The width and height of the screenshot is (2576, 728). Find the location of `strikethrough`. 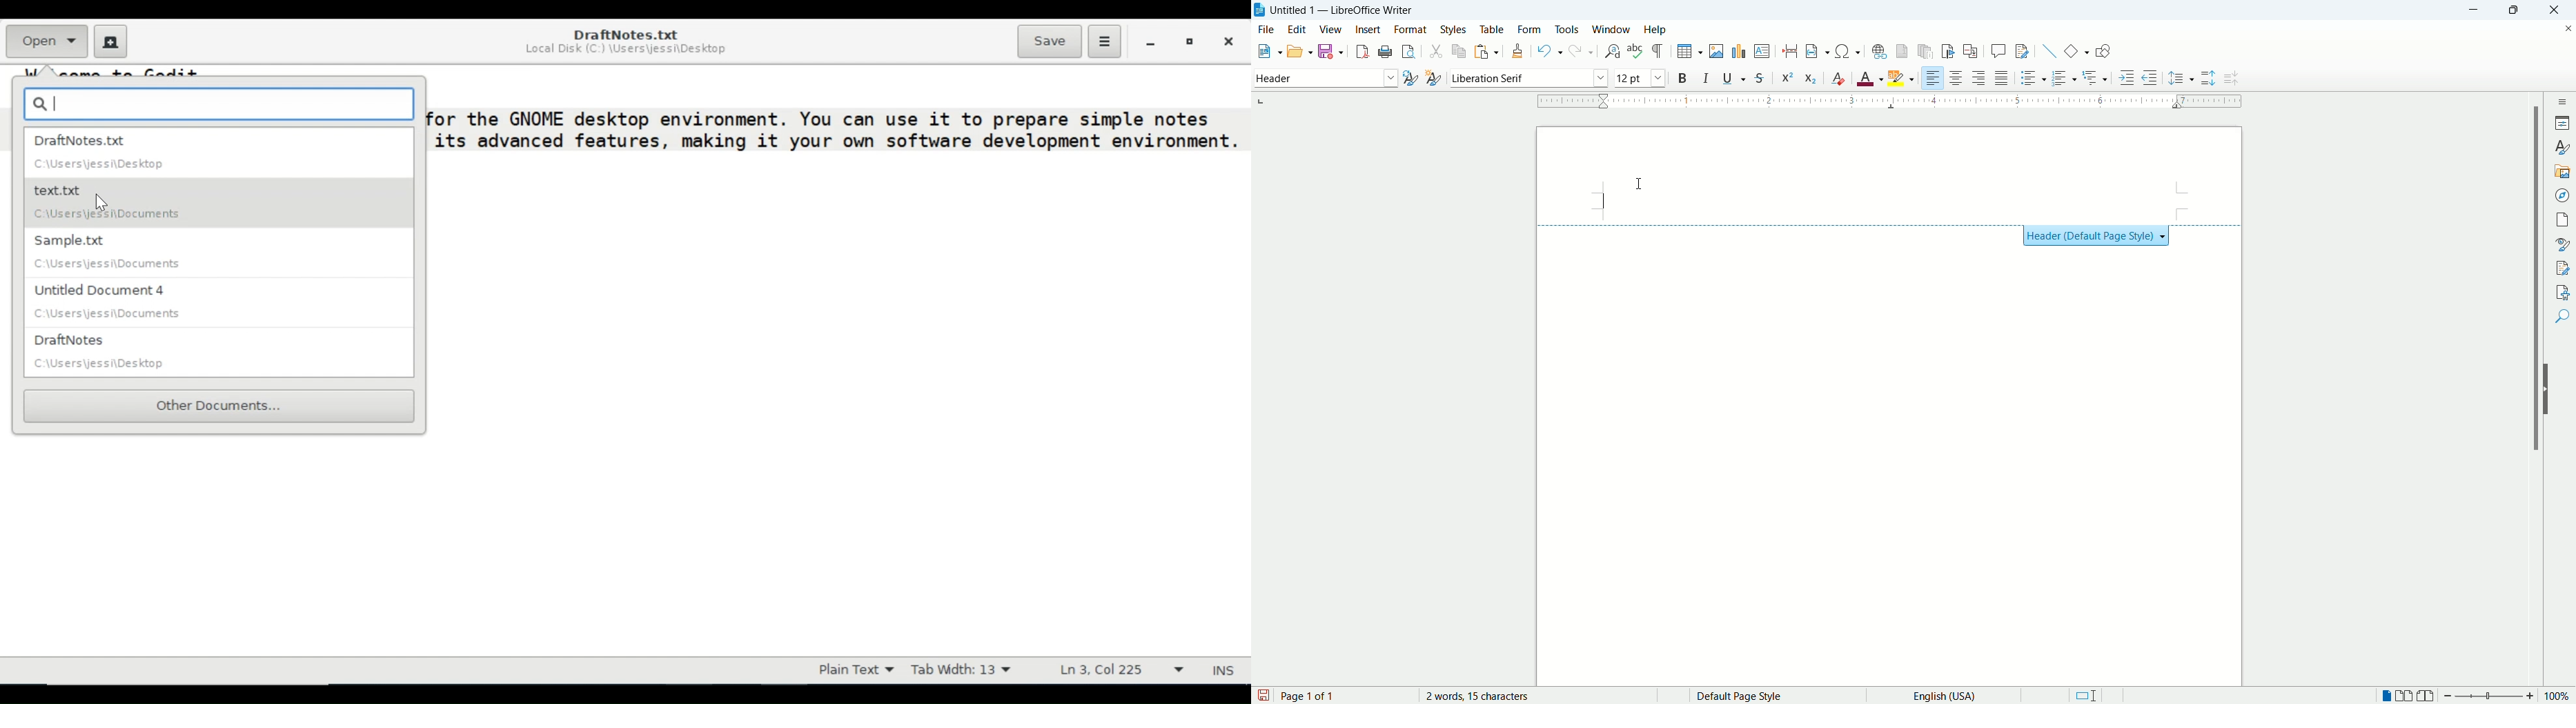

strikethrough is located at coordinates (1761, 78).